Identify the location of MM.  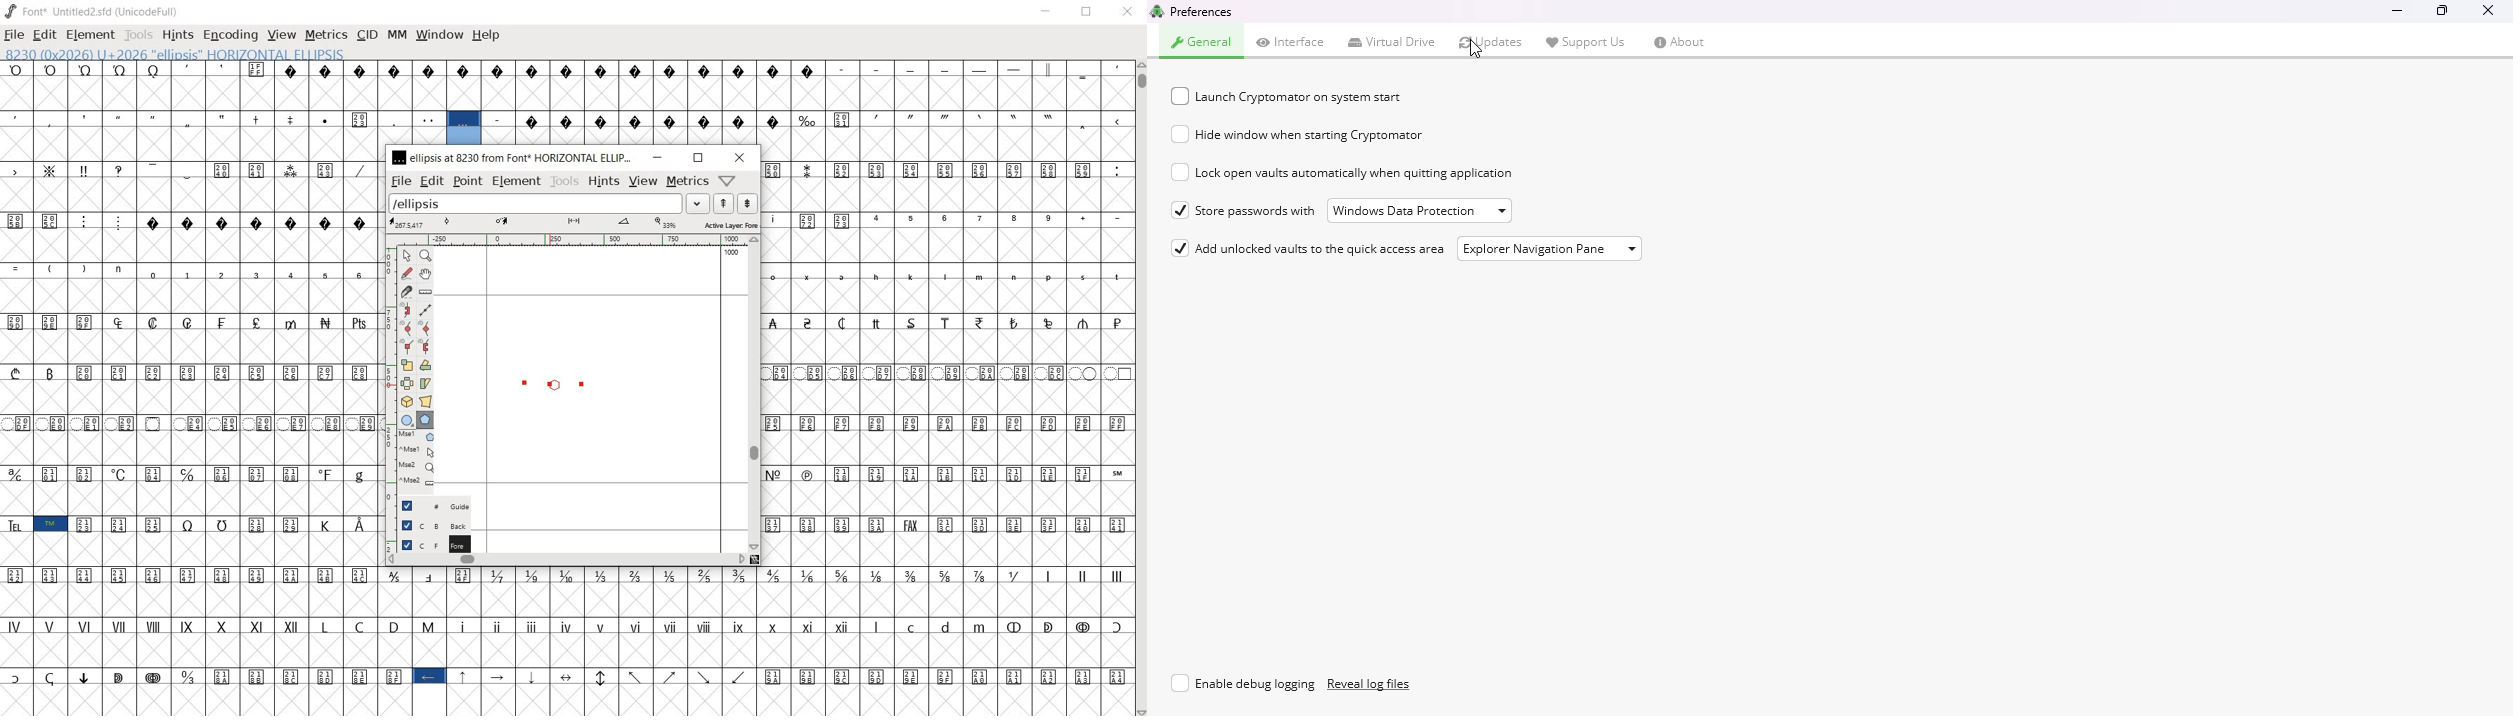
(397, 33).